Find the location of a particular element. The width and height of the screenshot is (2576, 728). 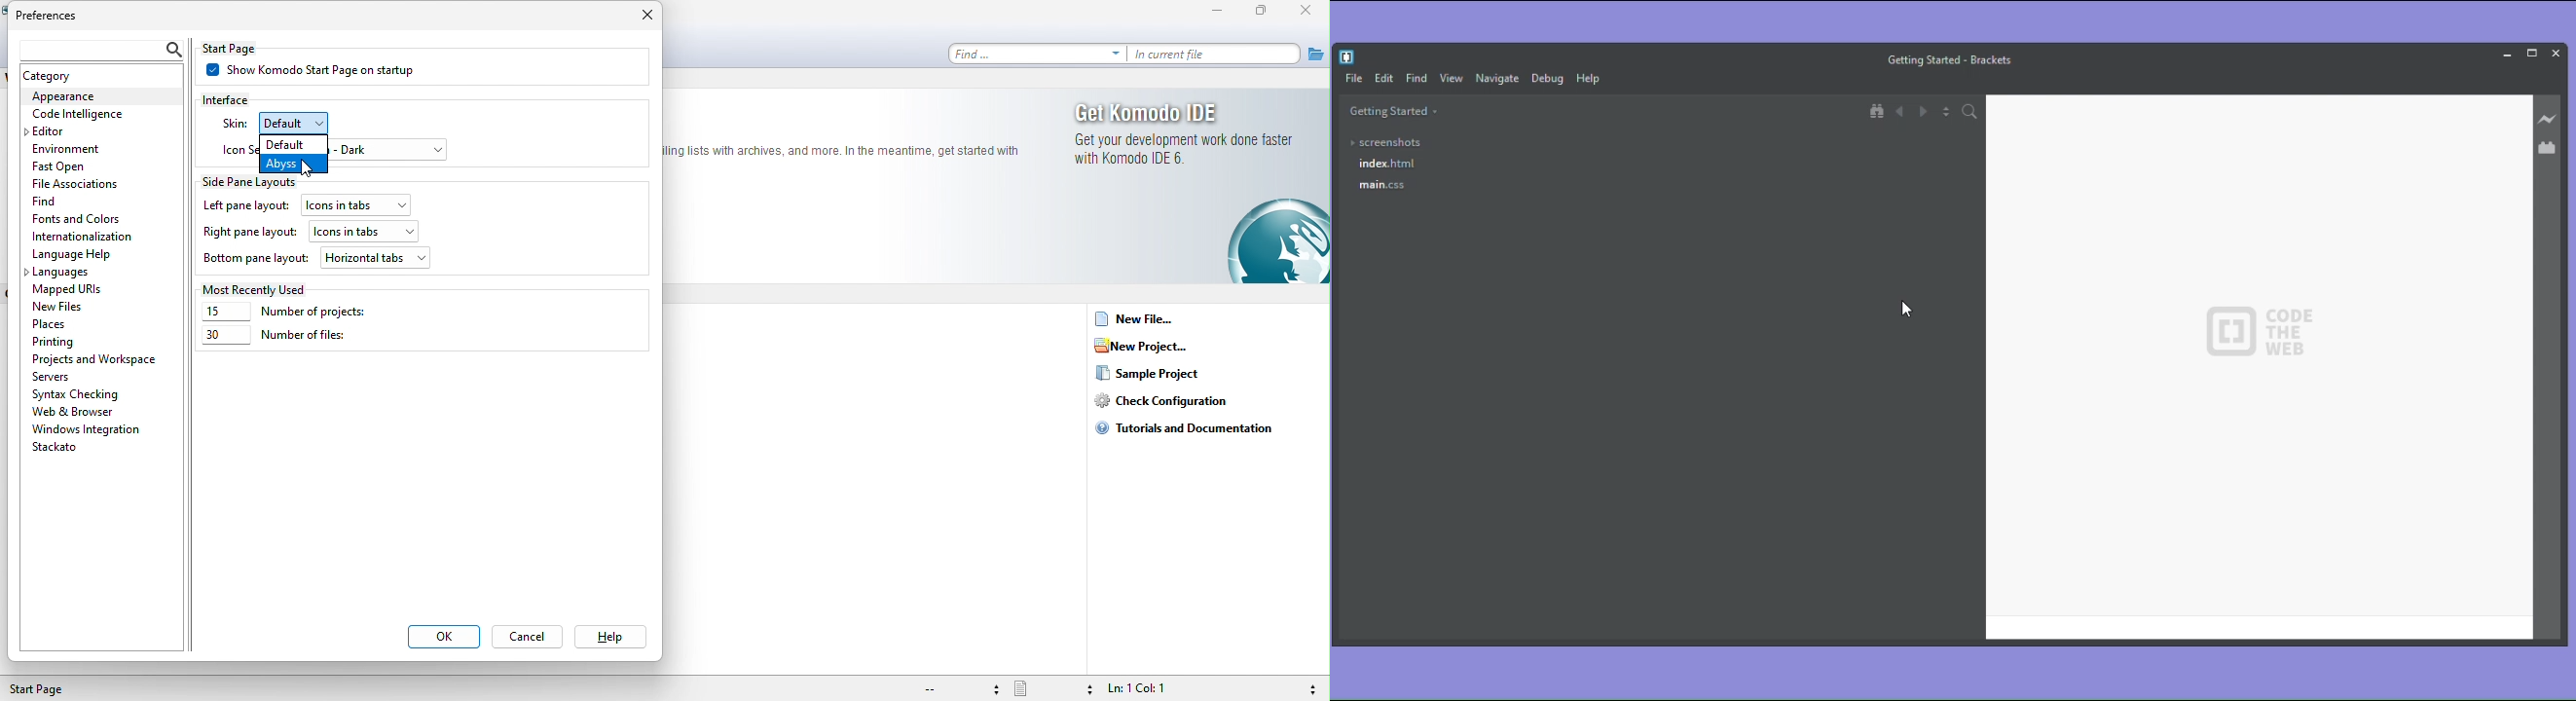

get komodo ide is located at coordinates (1188, 112).